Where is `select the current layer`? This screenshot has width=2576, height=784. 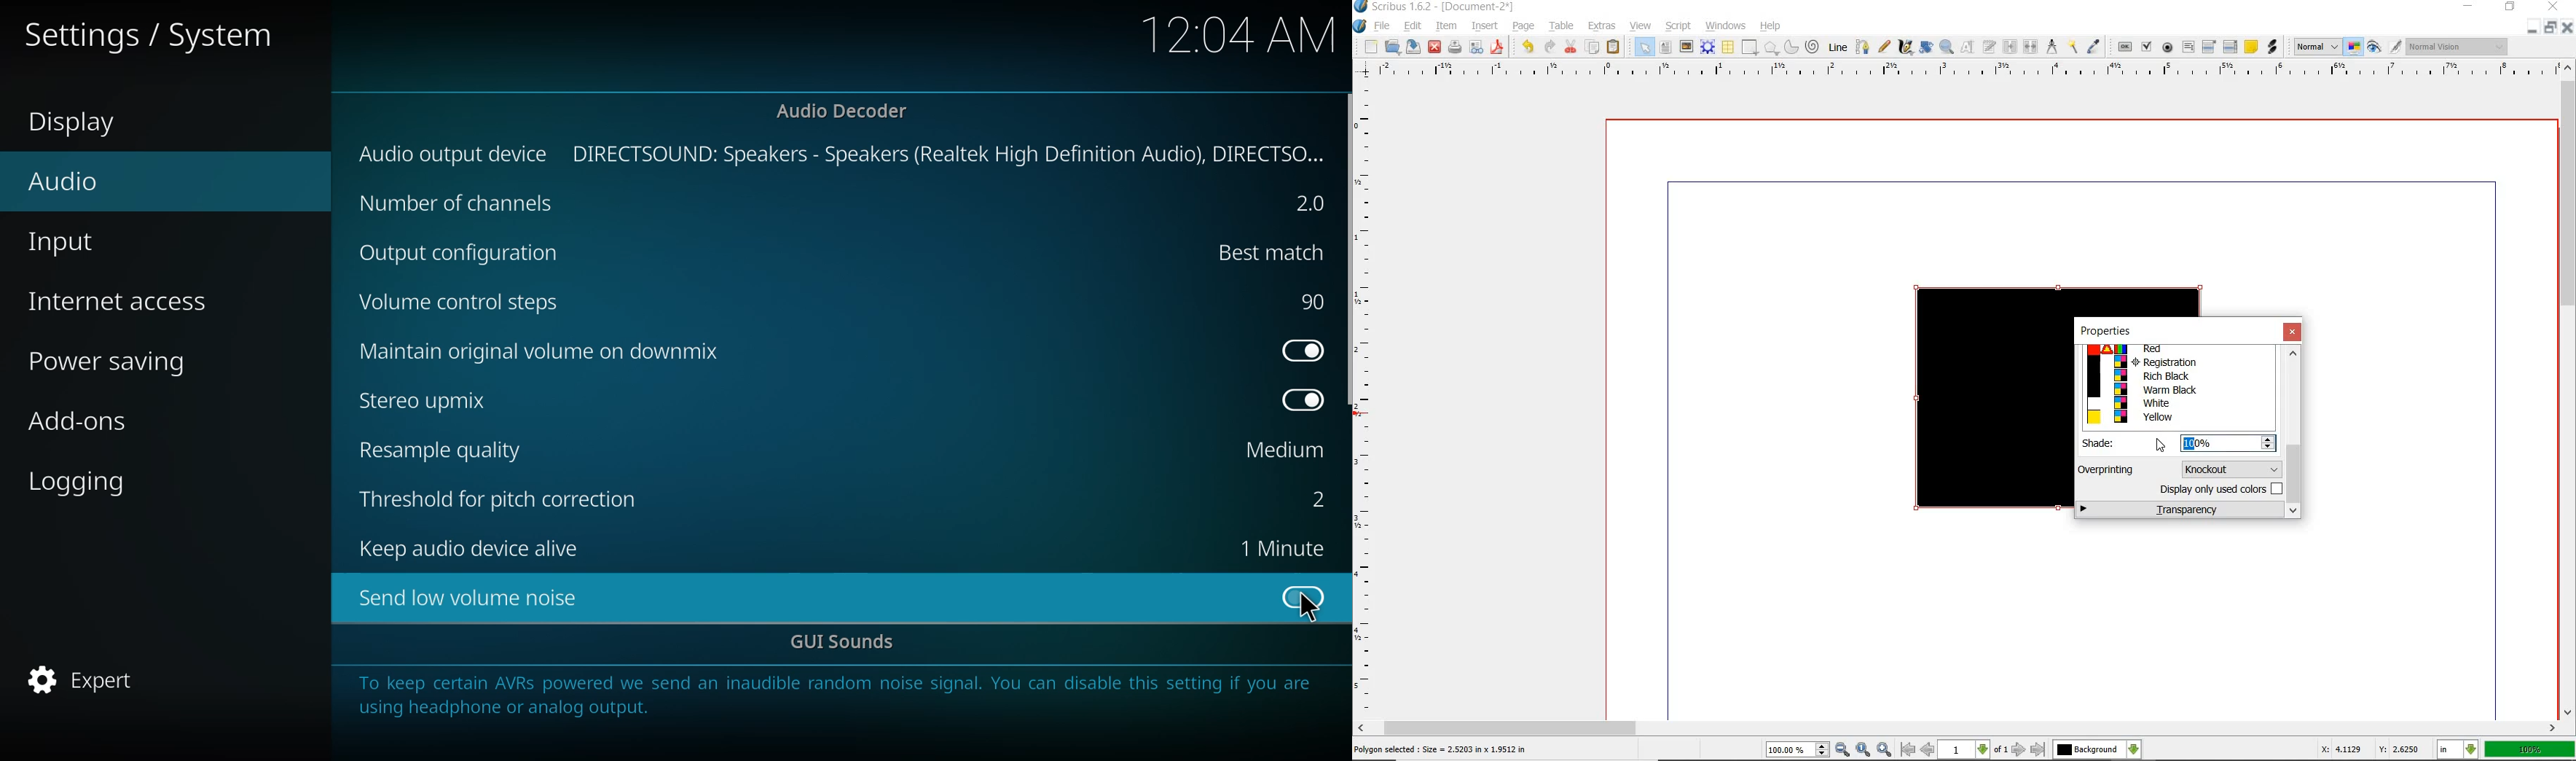
select the current layer is located at coordinates (2097, 749).